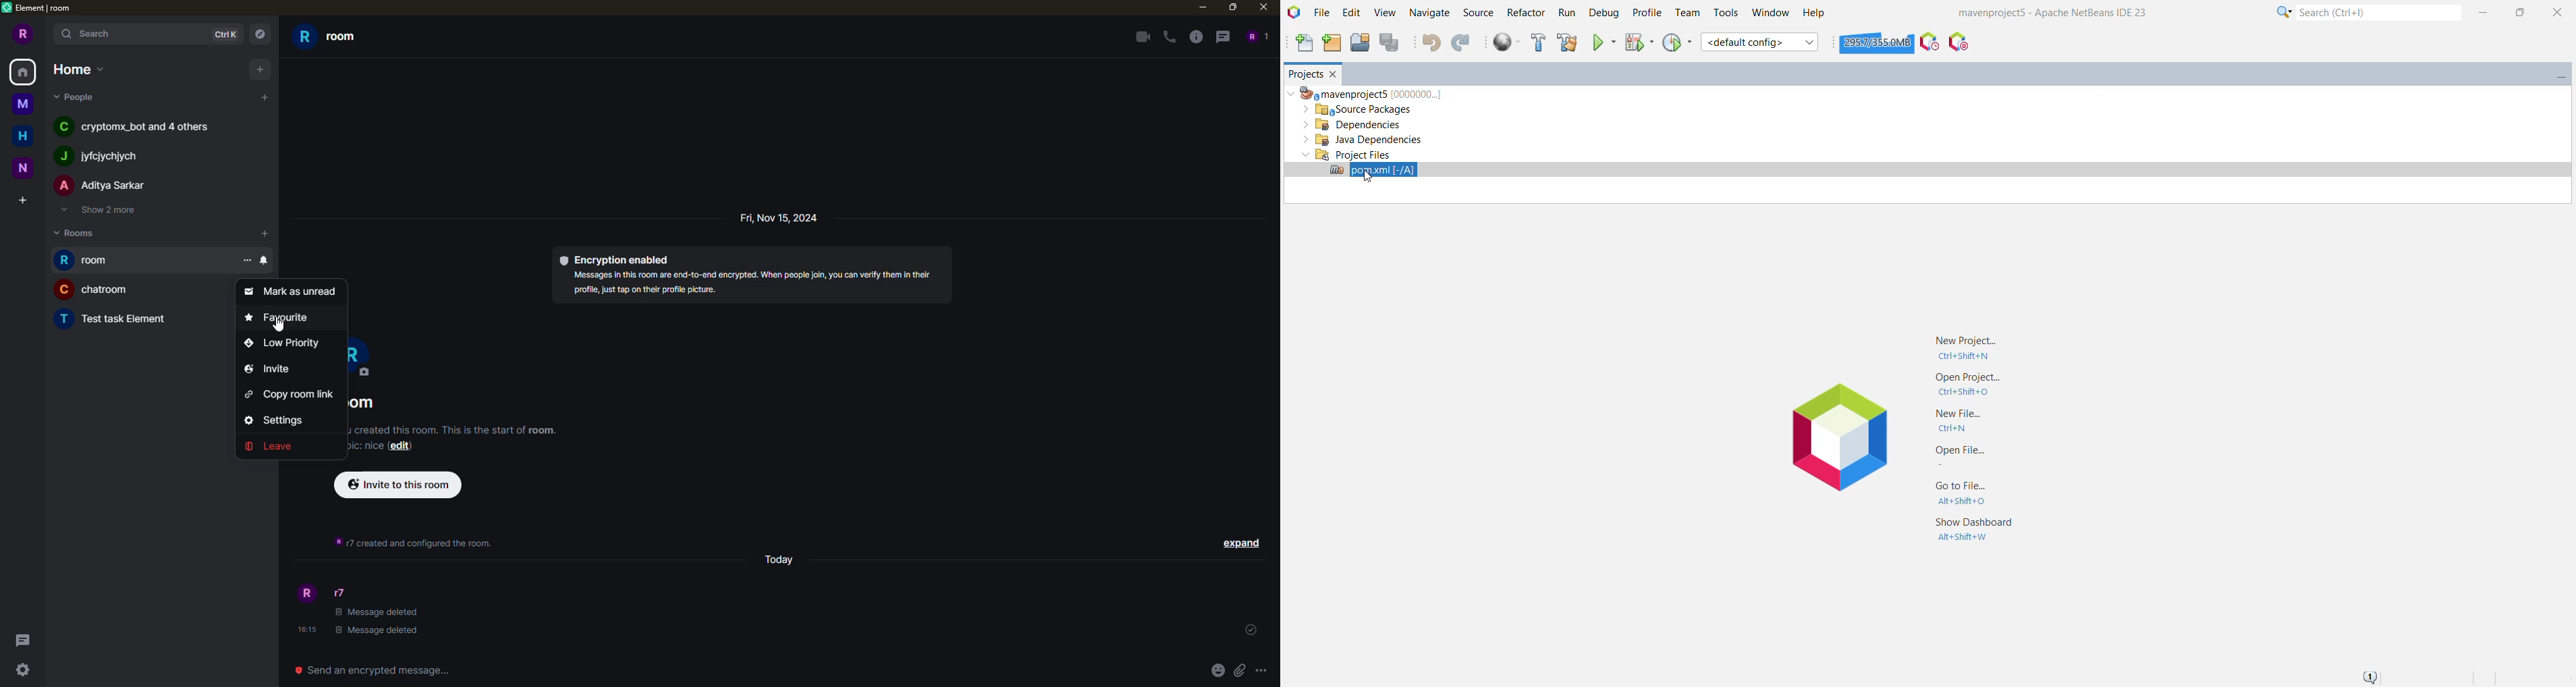 The image size is (2576, 700). Describe the element at coordinates (367, 354) in the screenshot. I see `r` at that location.